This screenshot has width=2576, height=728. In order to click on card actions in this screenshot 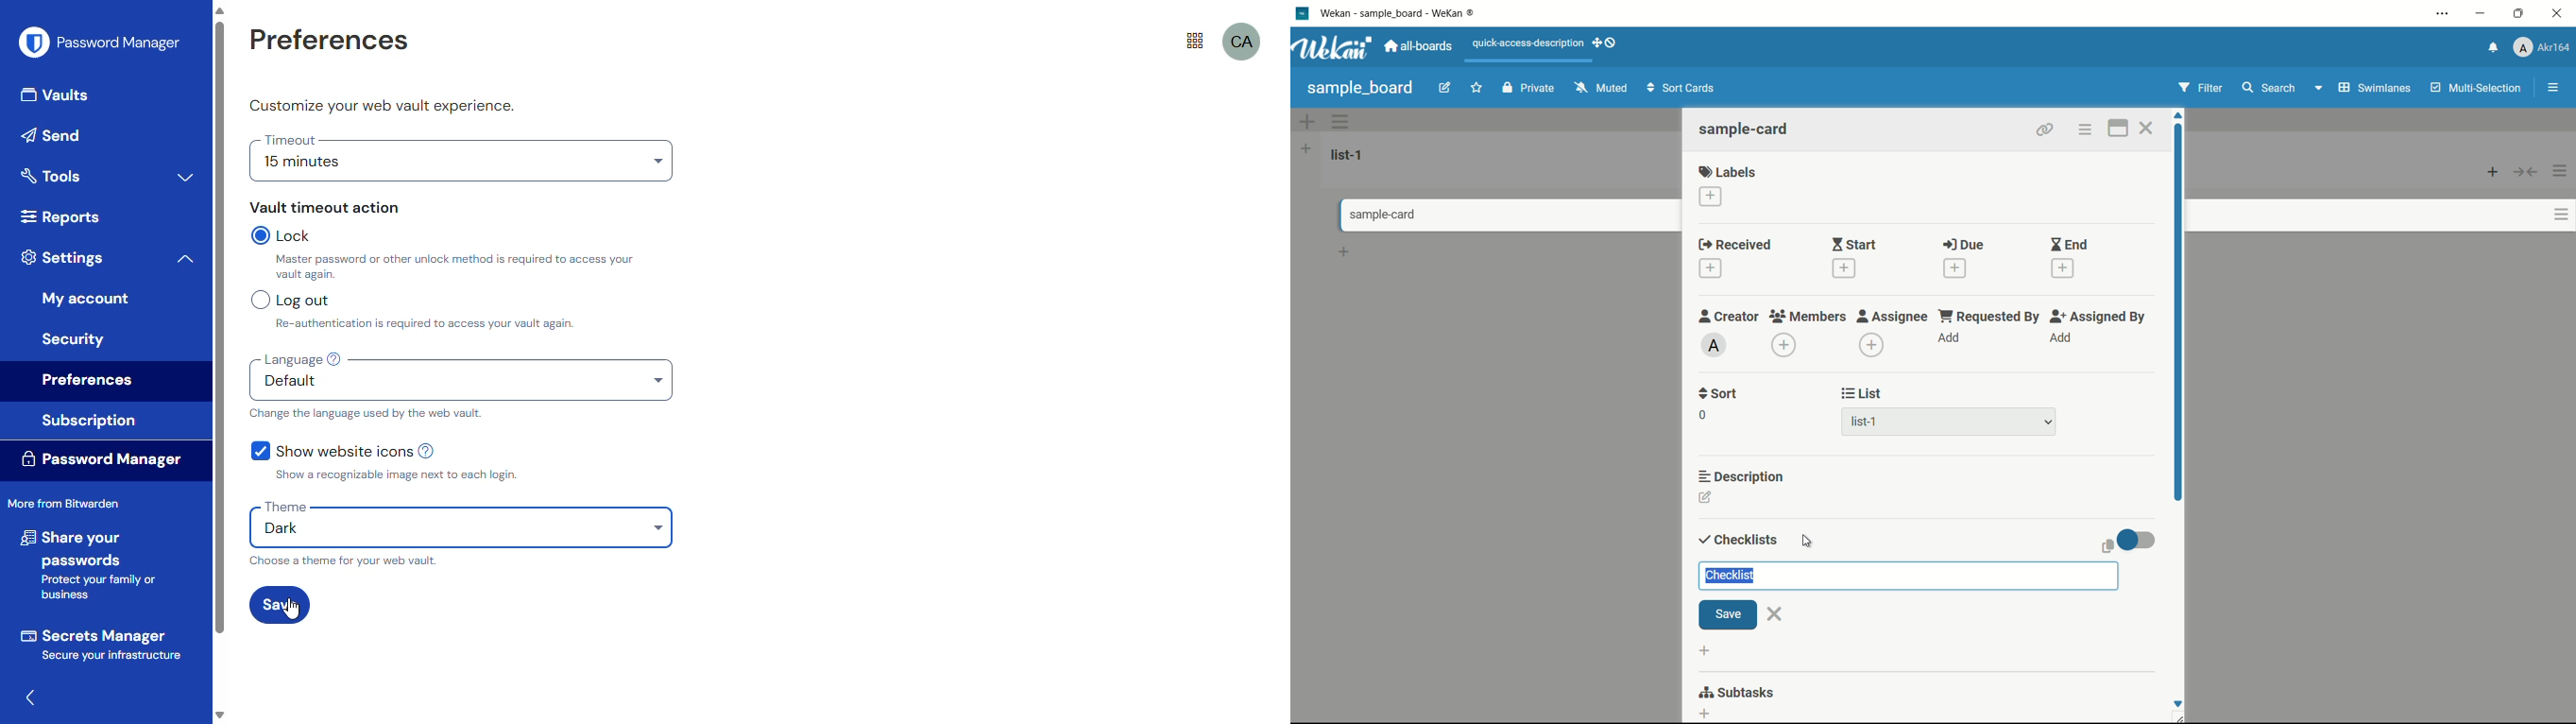, I will do `click(2562, 215)`.